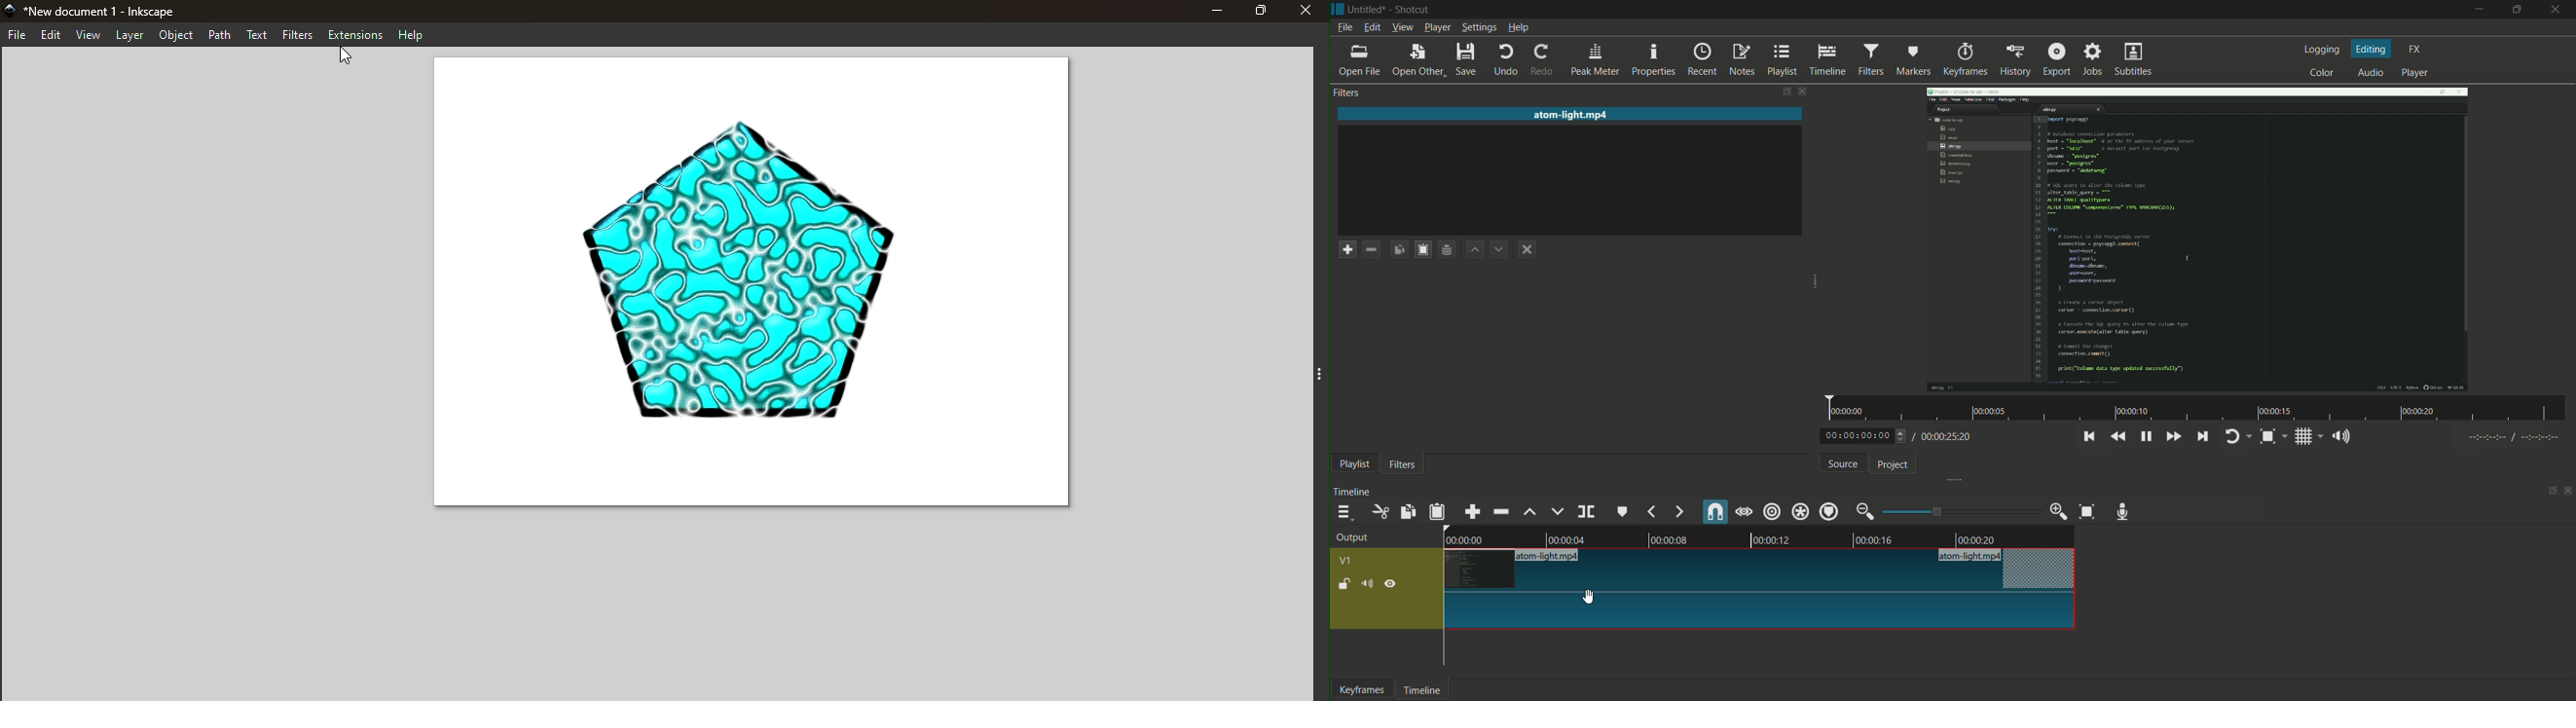 This screenshot has width=2576, height=728. I want to click on Edit, so click(51, 36).